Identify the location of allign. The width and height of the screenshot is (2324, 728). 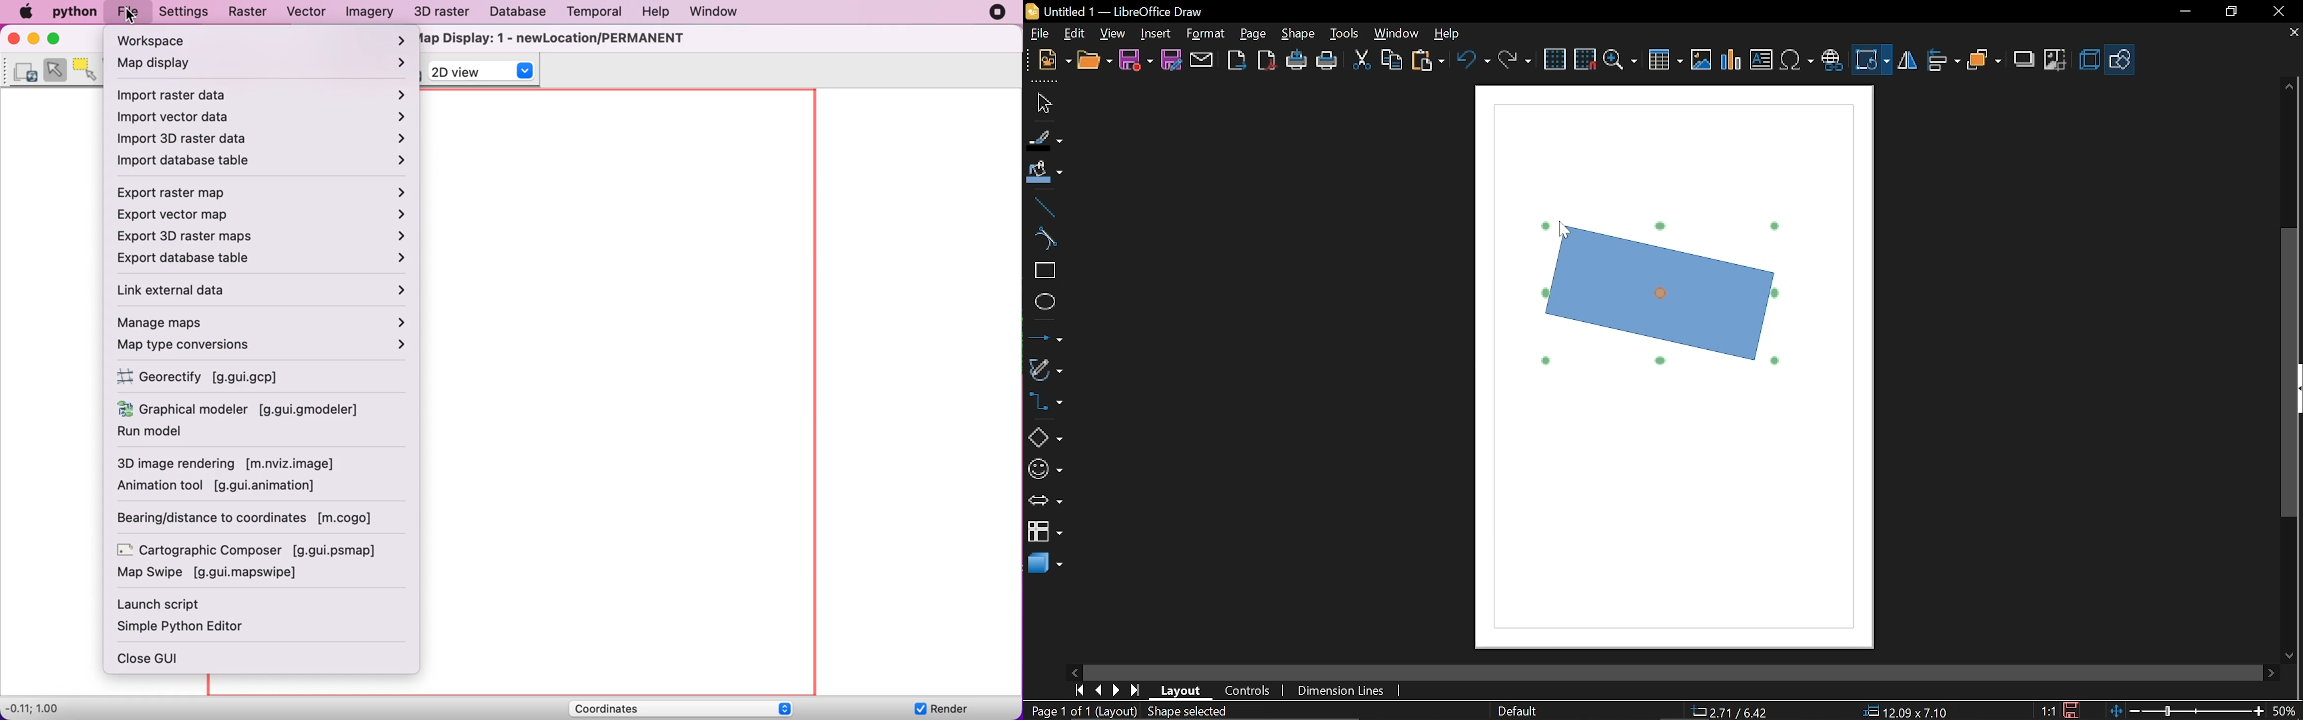
(1941, 61).